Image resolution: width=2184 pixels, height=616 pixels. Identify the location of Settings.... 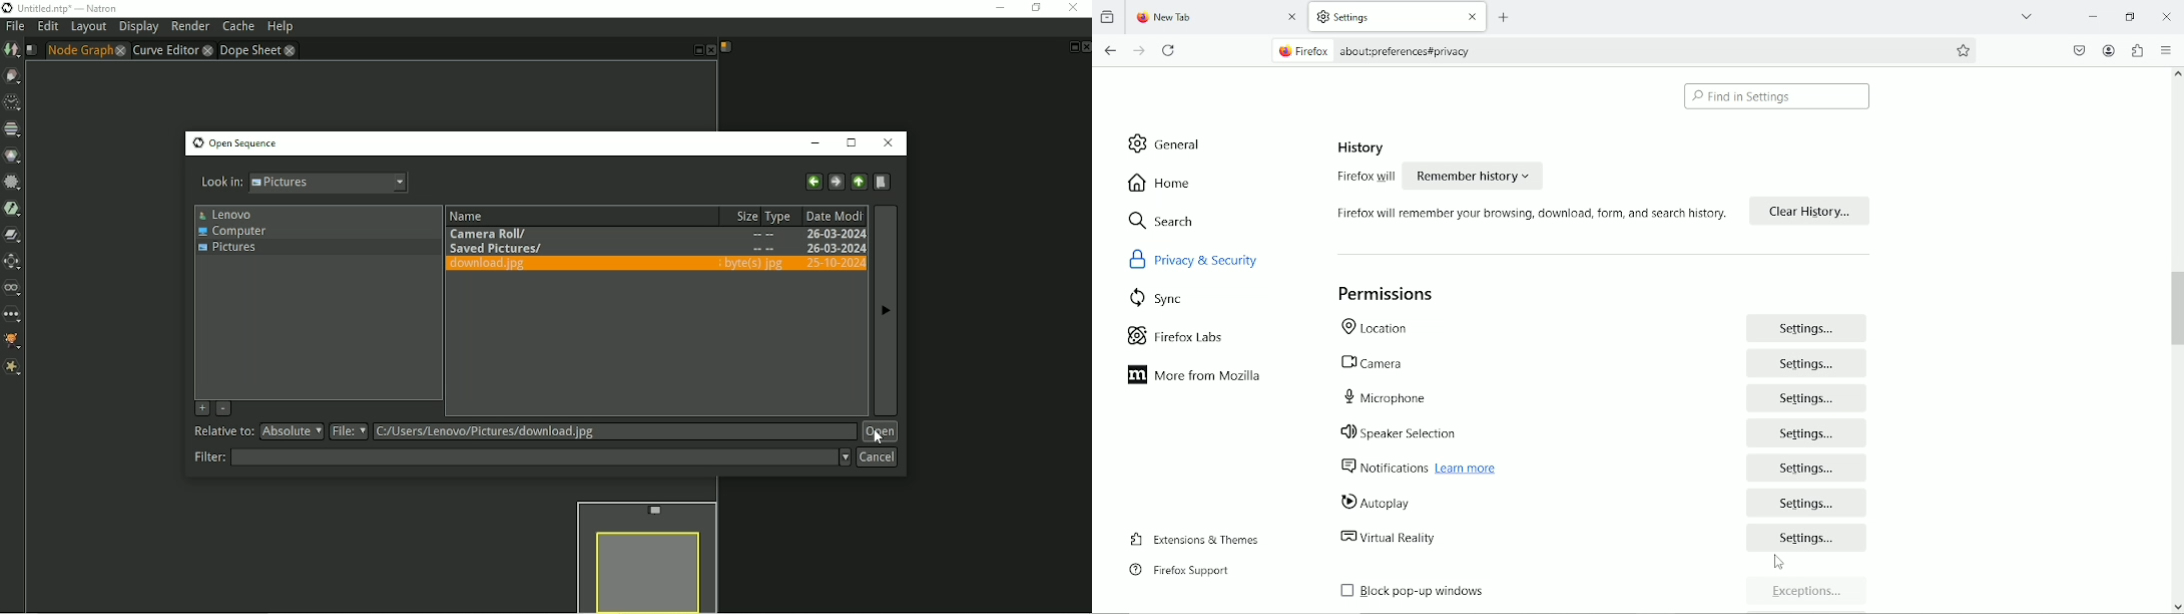
(1808, 363).